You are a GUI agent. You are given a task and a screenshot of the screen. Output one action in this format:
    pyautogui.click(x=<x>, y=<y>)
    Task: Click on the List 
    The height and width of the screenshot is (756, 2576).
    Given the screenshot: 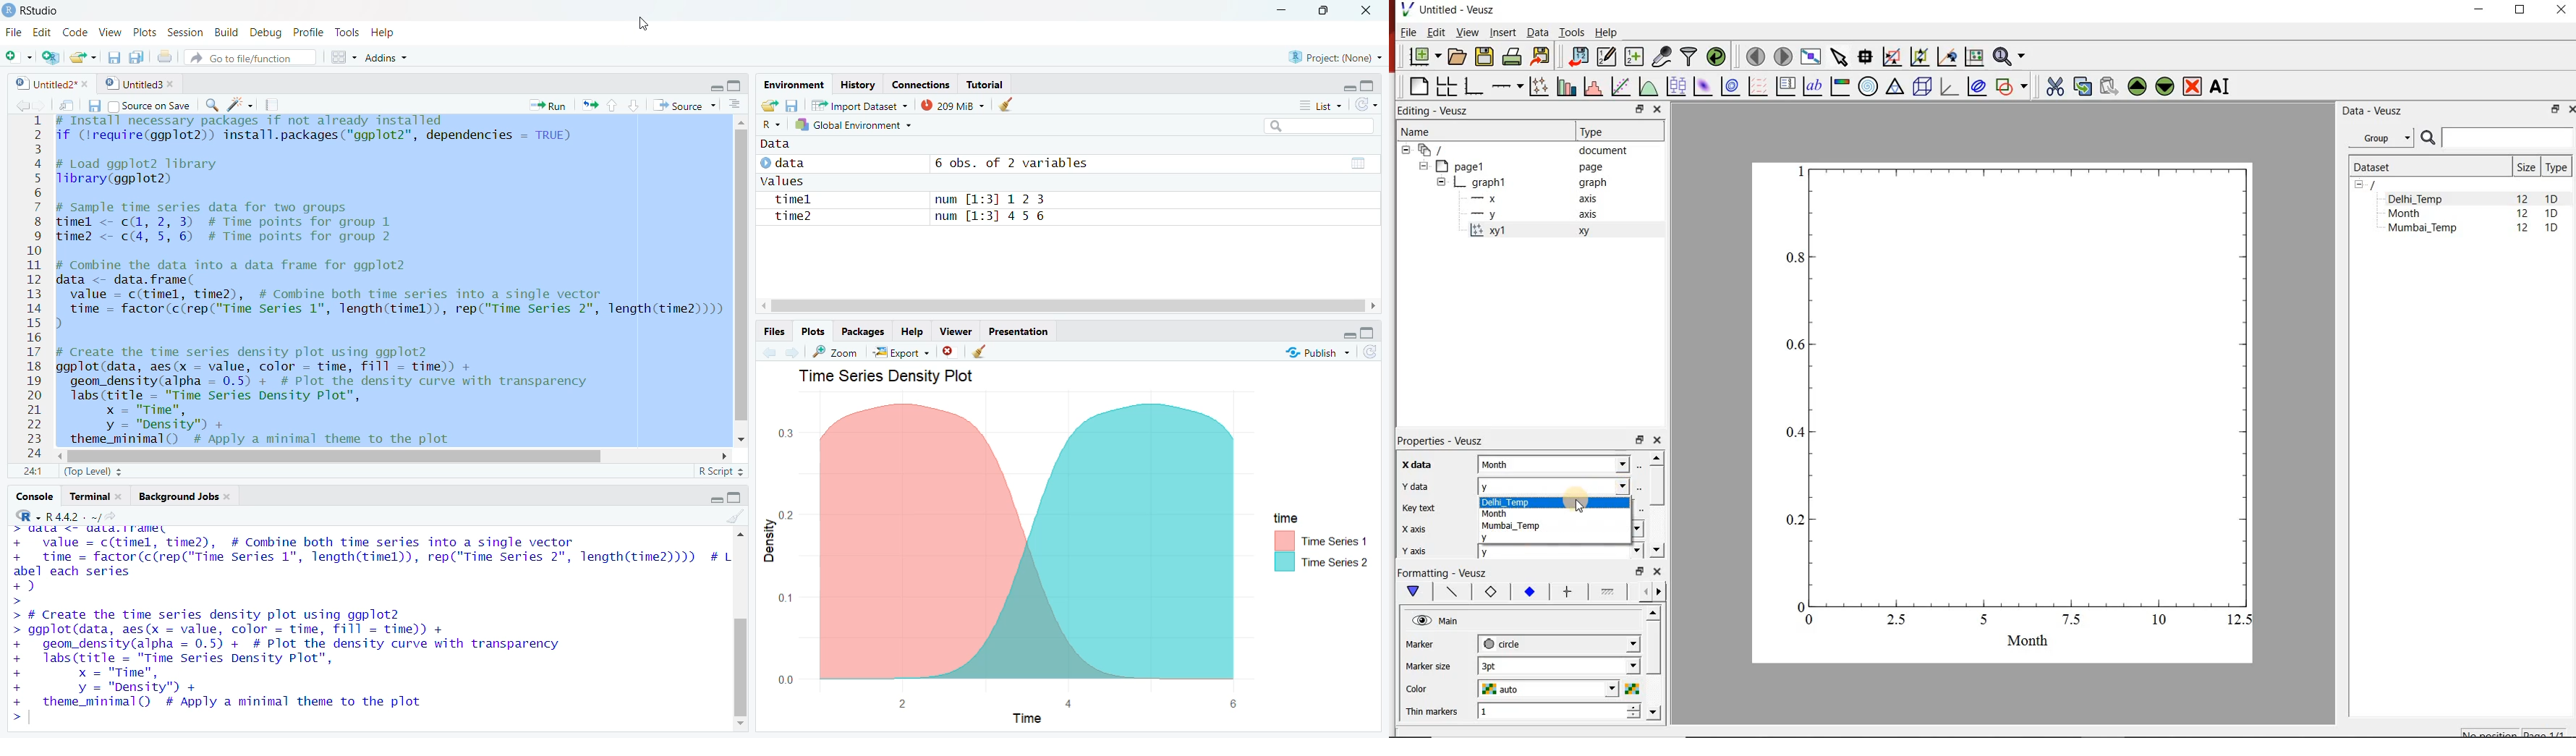 What is the action you would take?
    pyautogui.click(x=1320, y=106)
    